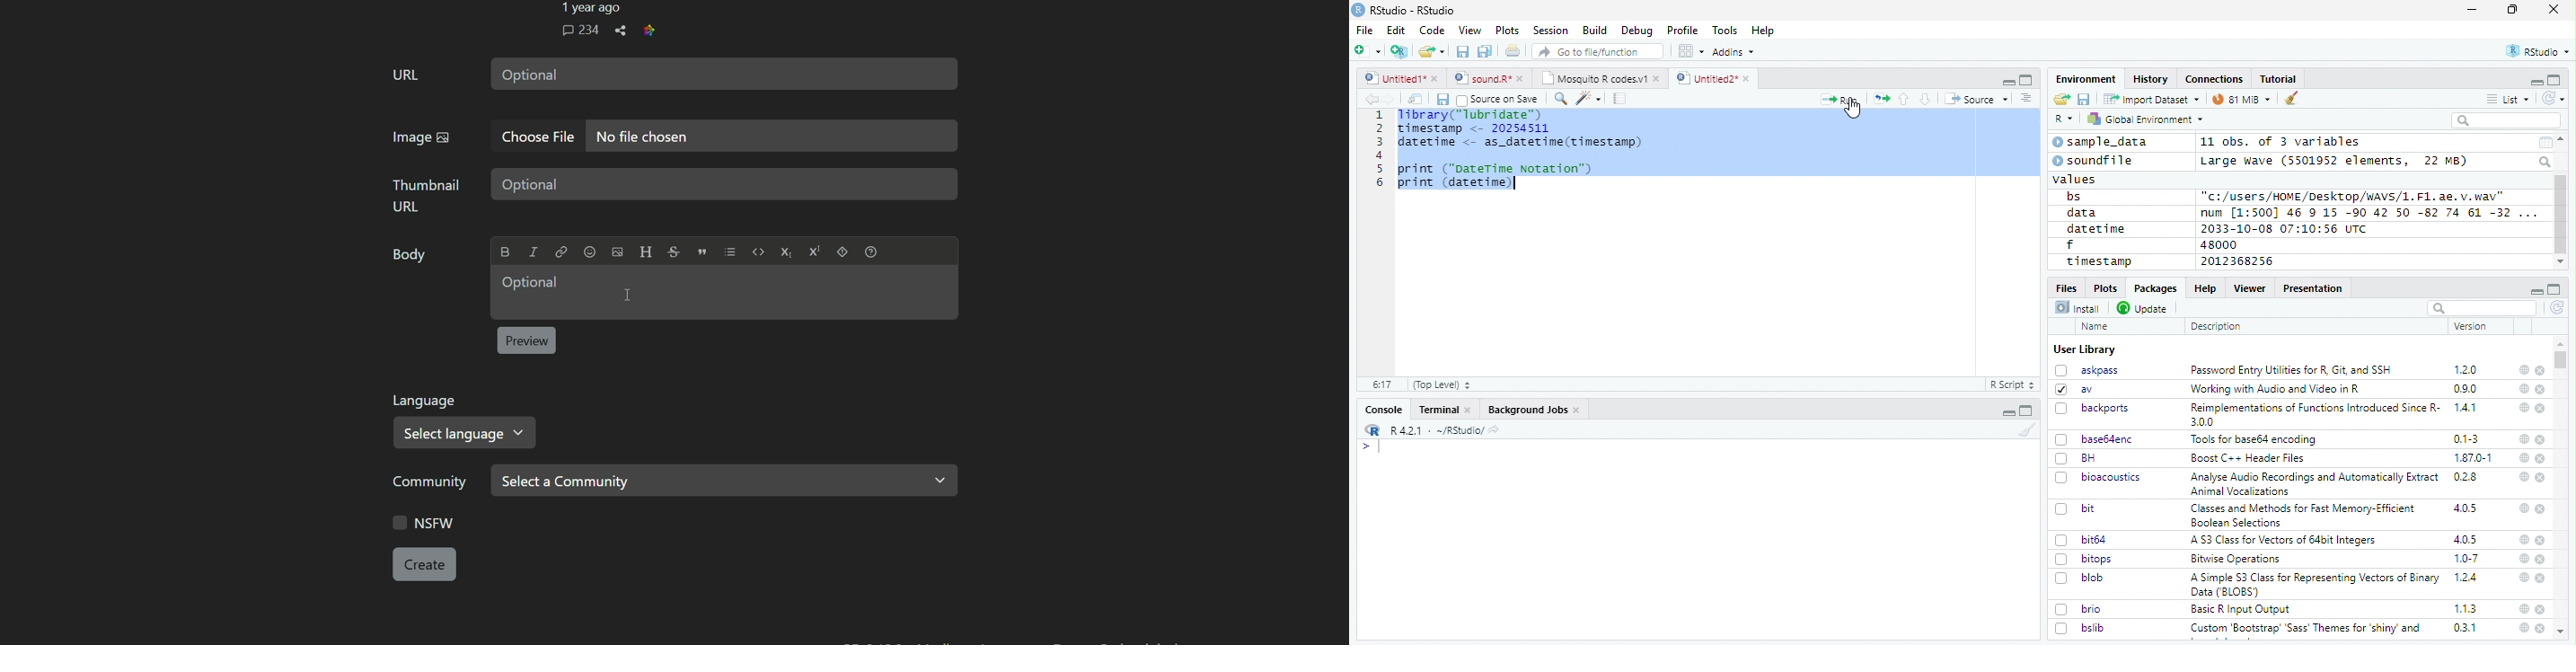 Image resolution: width=2576 pixels, height=672 pixels. Describe the element at coordinates (2085, 100) in the screenshot. I see `Save` at that location.